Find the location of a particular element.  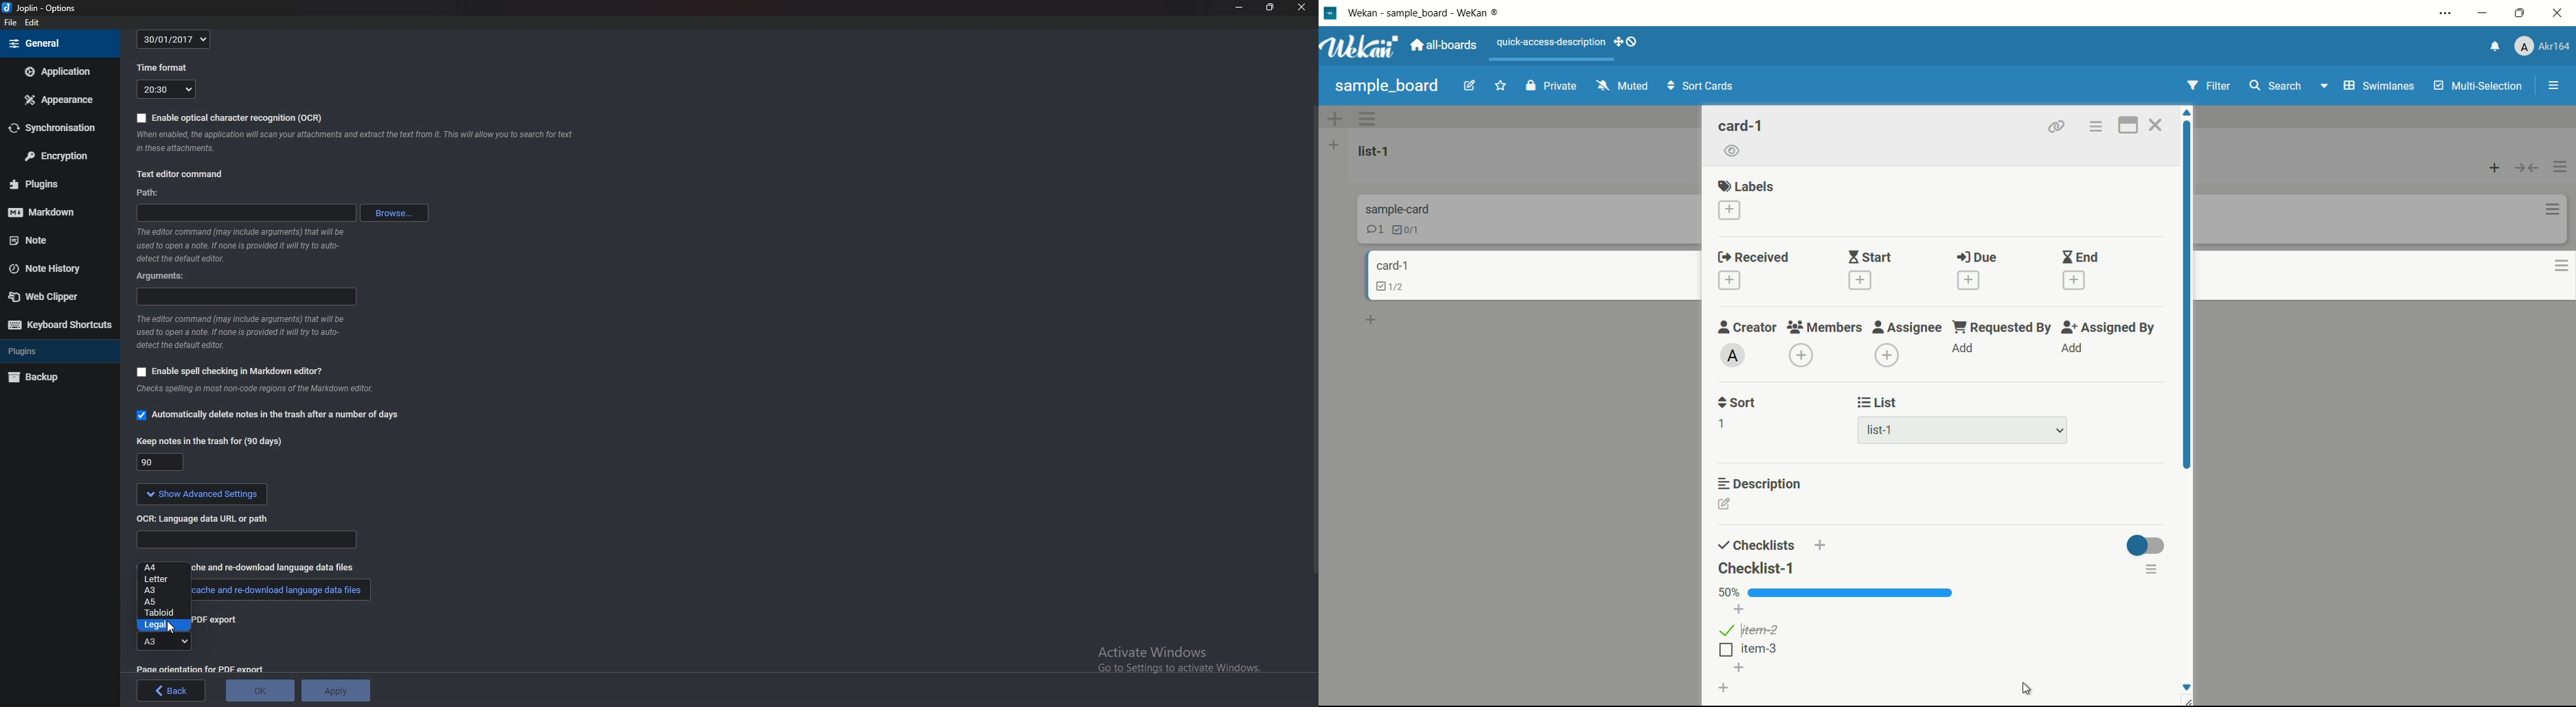

Arguments is located at coordinates (247, 297).